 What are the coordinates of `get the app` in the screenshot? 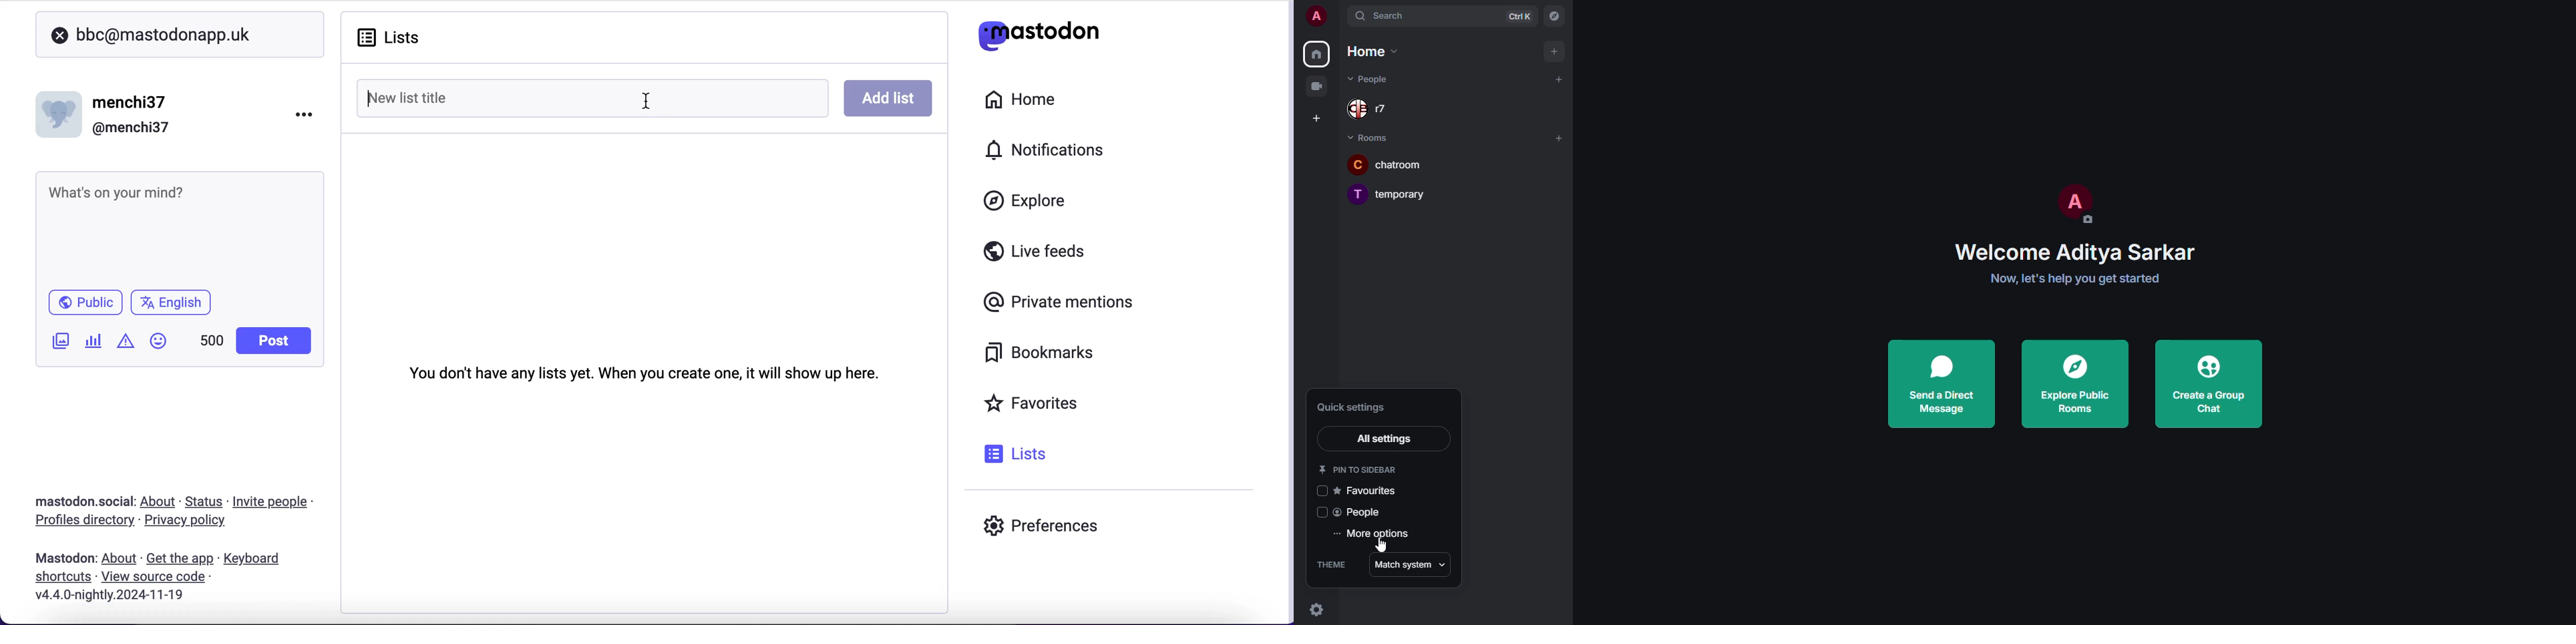 It's located at (179, 558).